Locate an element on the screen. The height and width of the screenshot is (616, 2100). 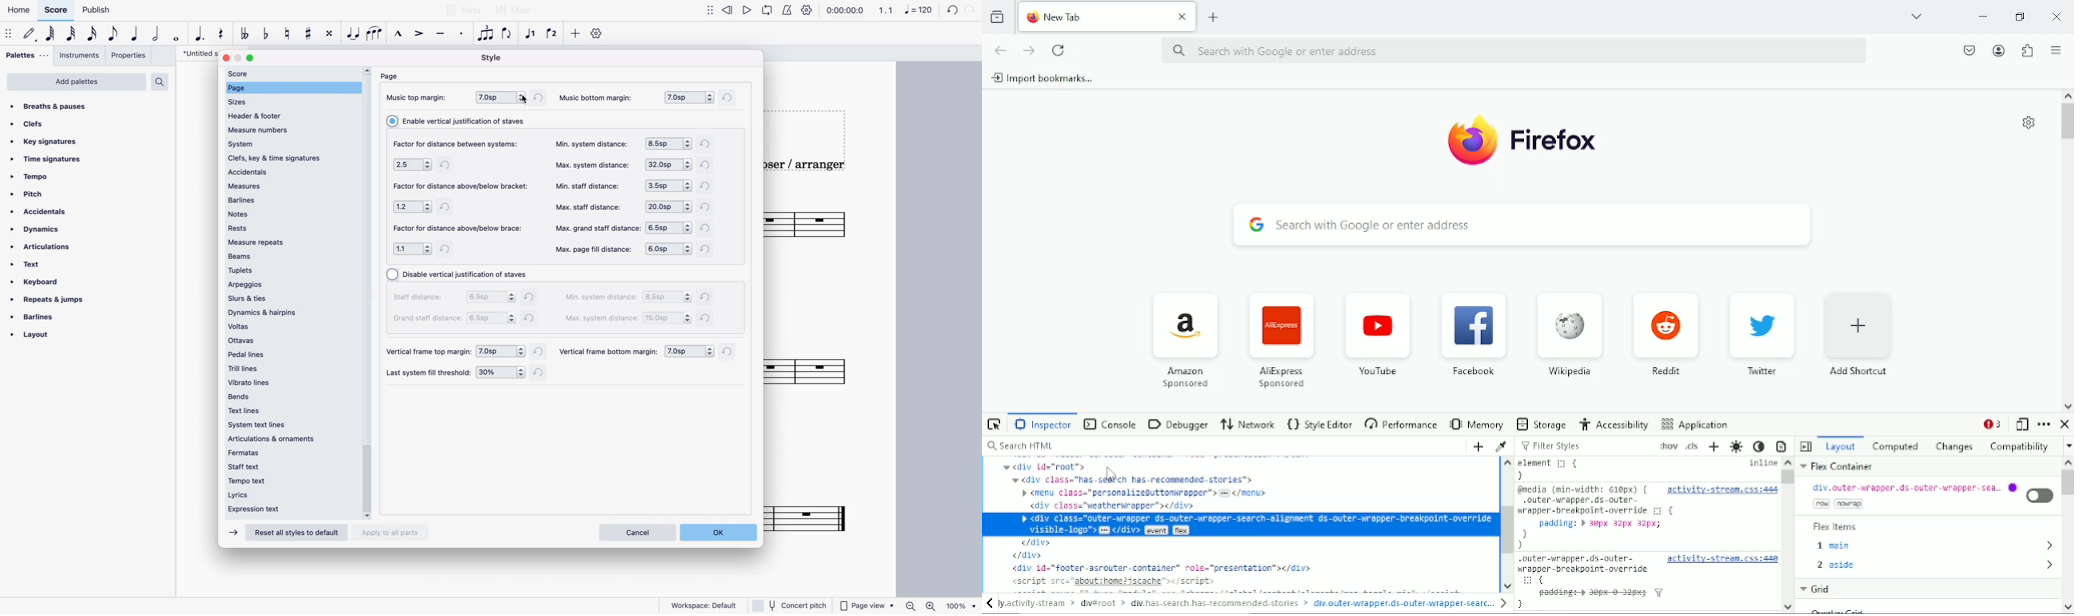
score is located at coordinates (817, 371).